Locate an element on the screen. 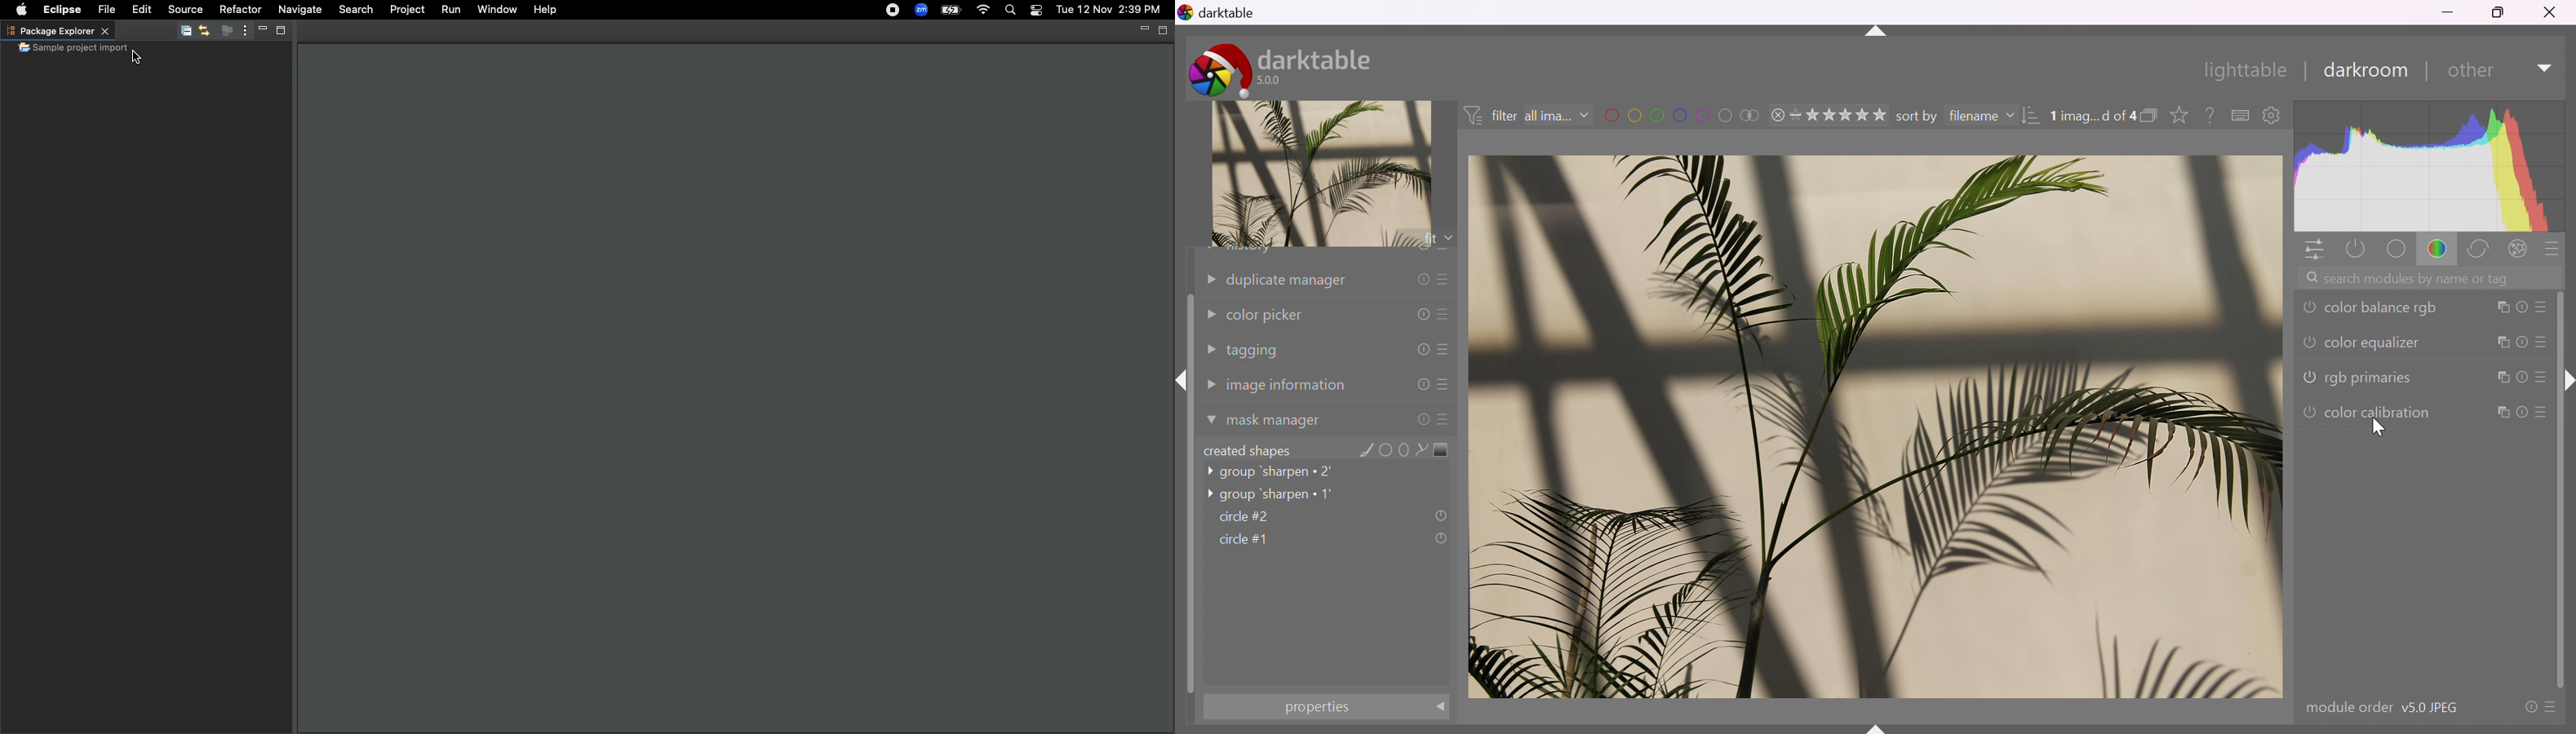 Image resolution: width=2576 pixels, height=756 pixels. darkroom is located at coordinates (2366, 72).